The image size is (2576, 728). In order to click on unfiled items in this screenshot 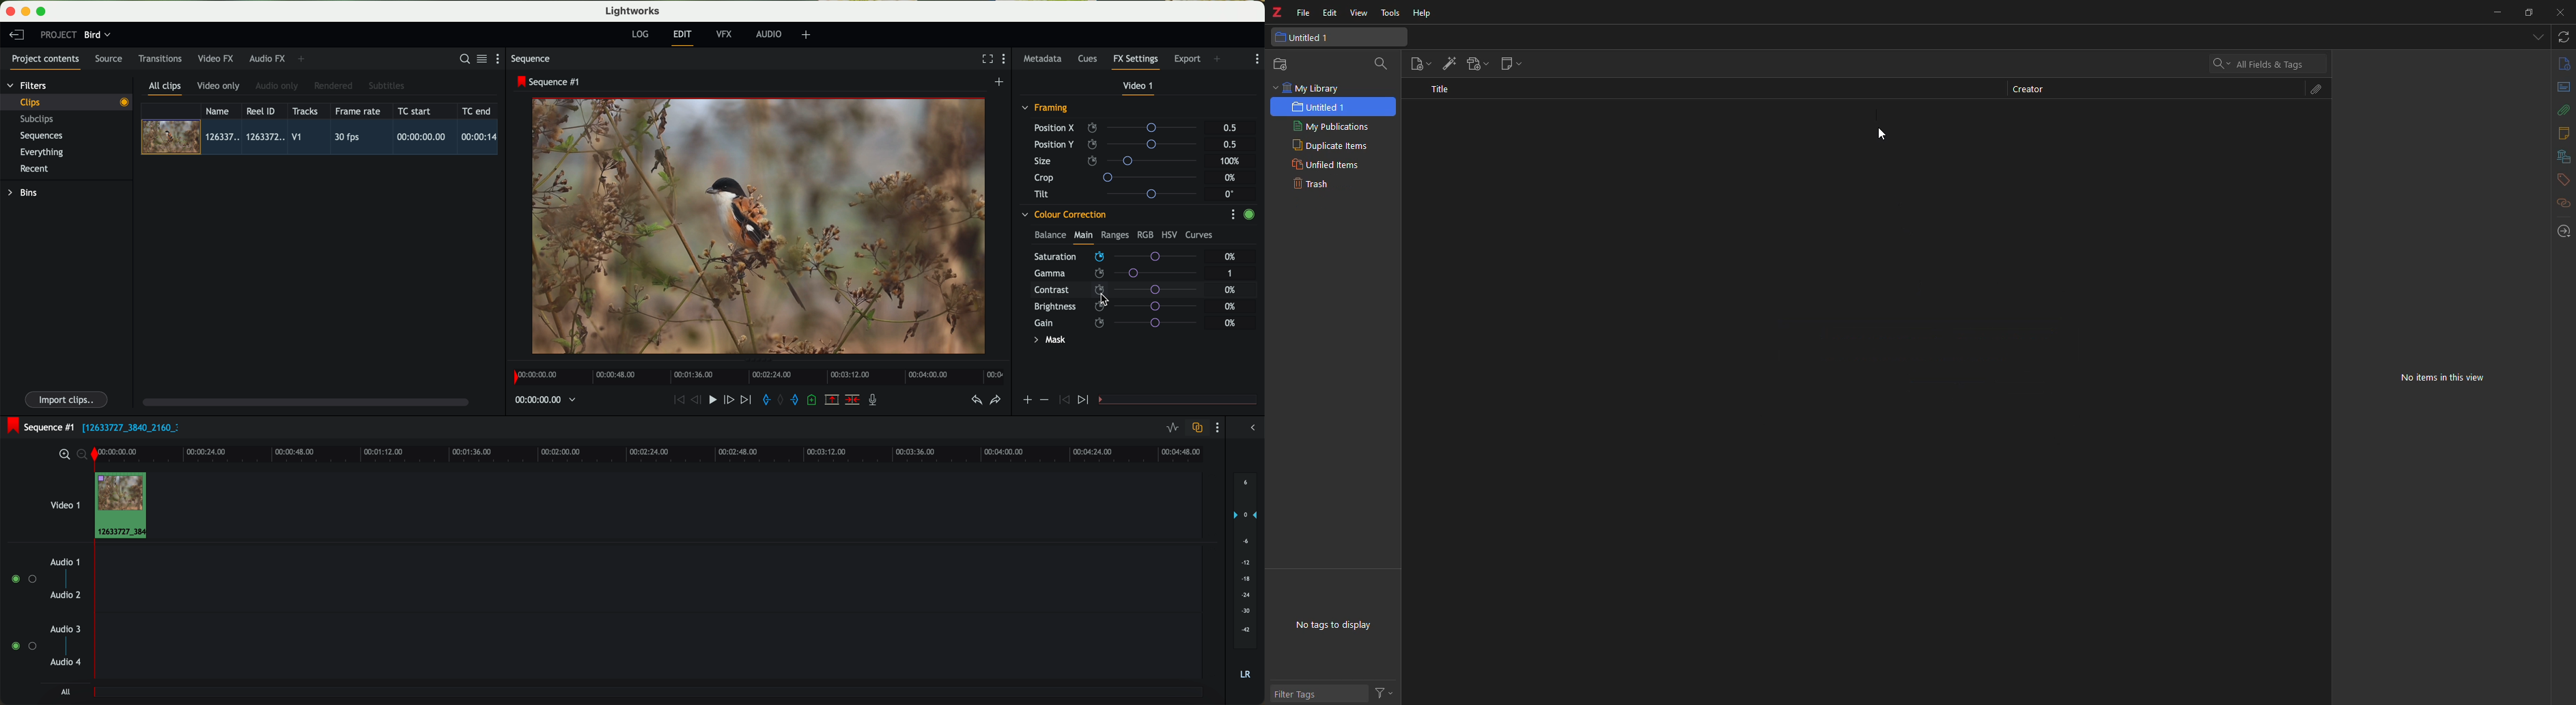, I will do `click(1333, 166)`.